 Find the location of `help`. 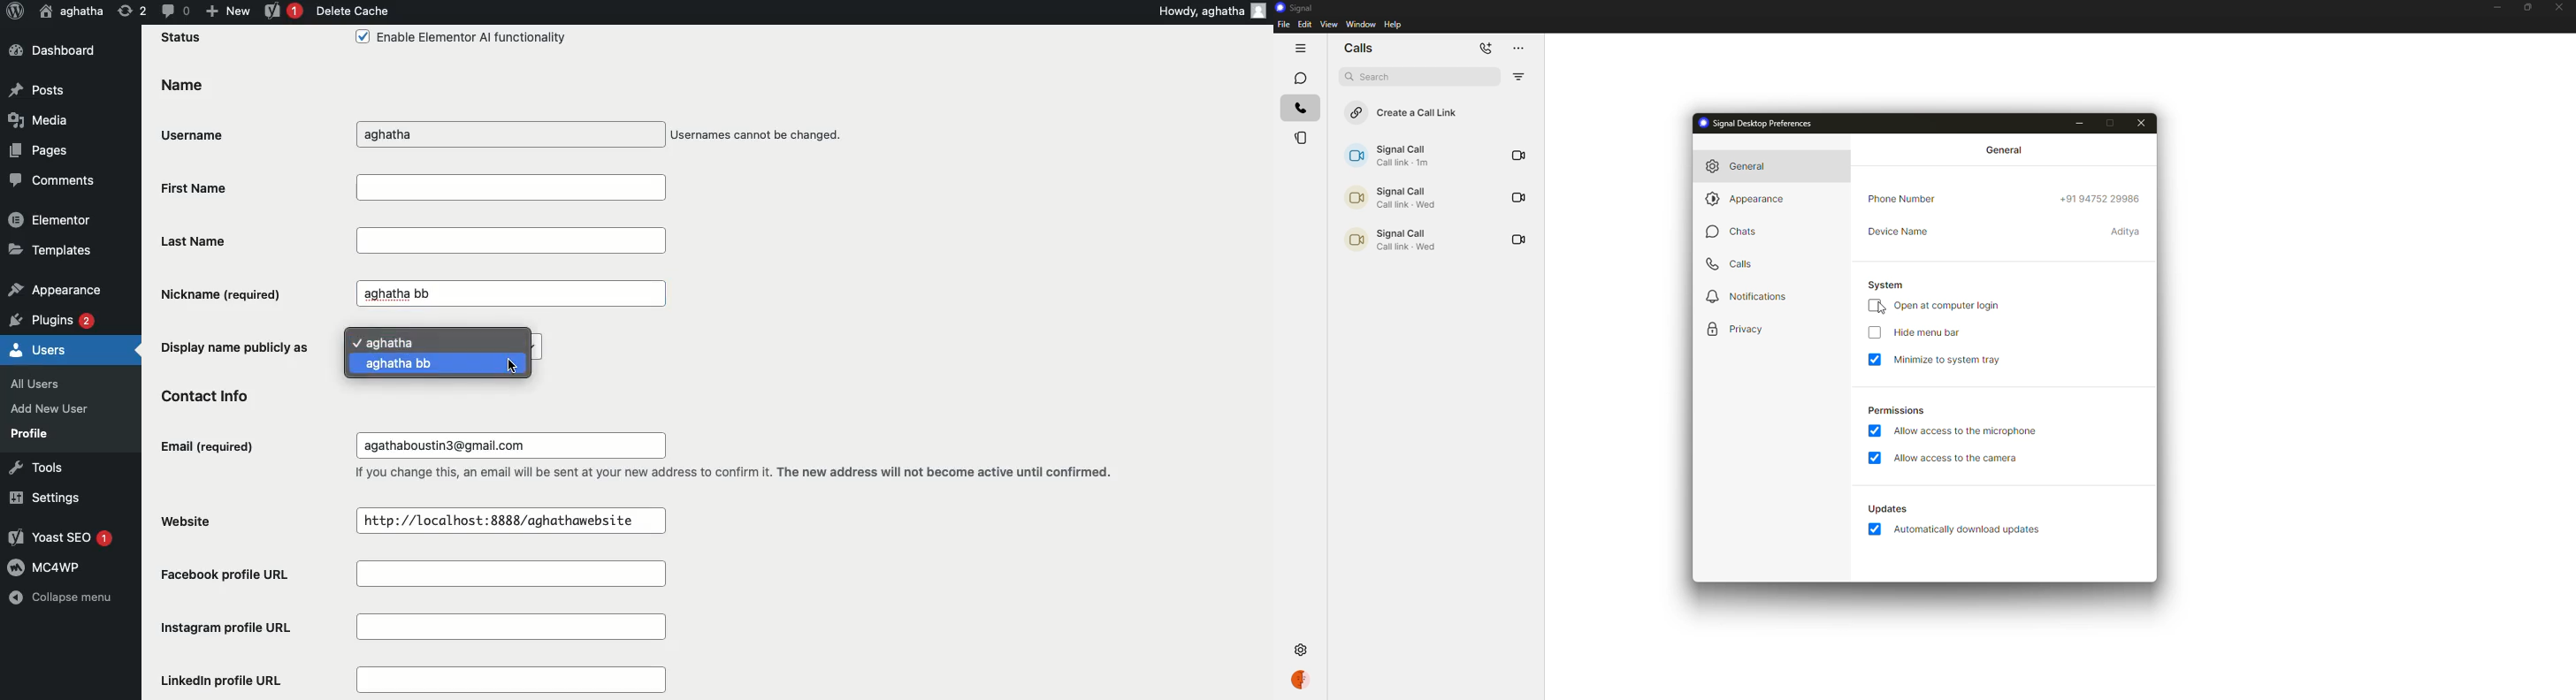

help is located at coordinates (1395, 24).